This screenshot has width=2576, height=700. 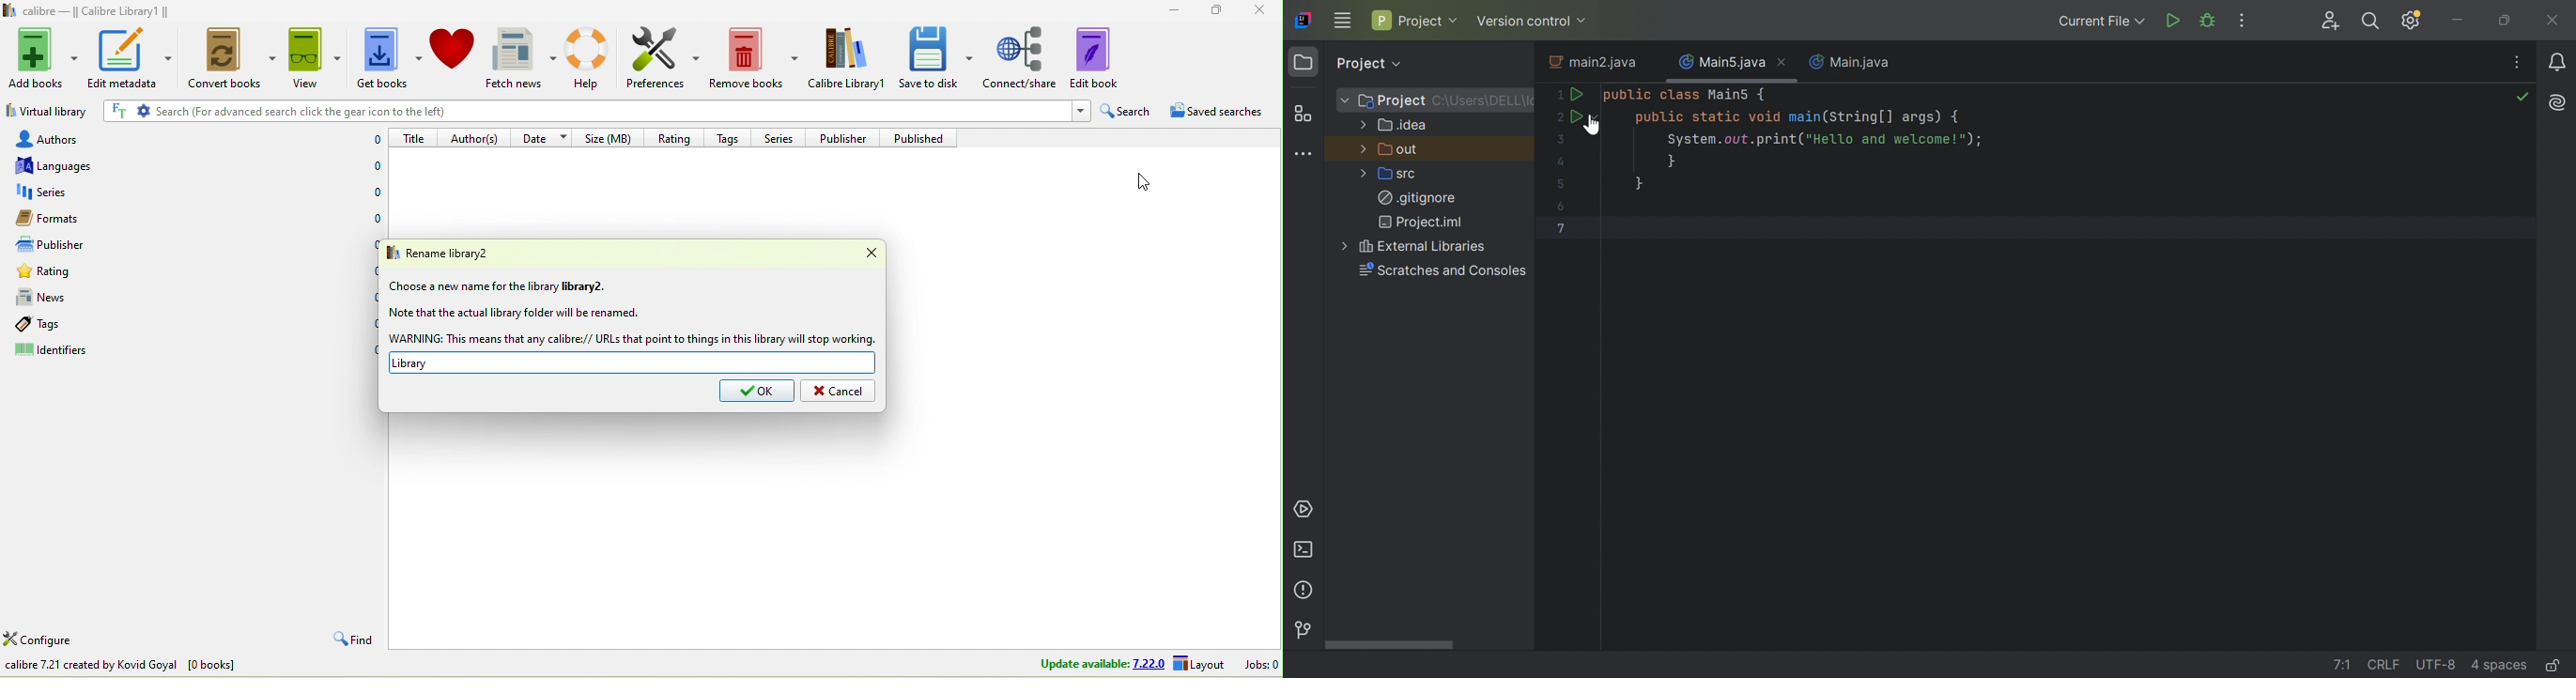 What do you see at coordinates (514, 314) in the screenshot?
I see `note that the actual library folder will be renamed` at bounding box center [514, 314].